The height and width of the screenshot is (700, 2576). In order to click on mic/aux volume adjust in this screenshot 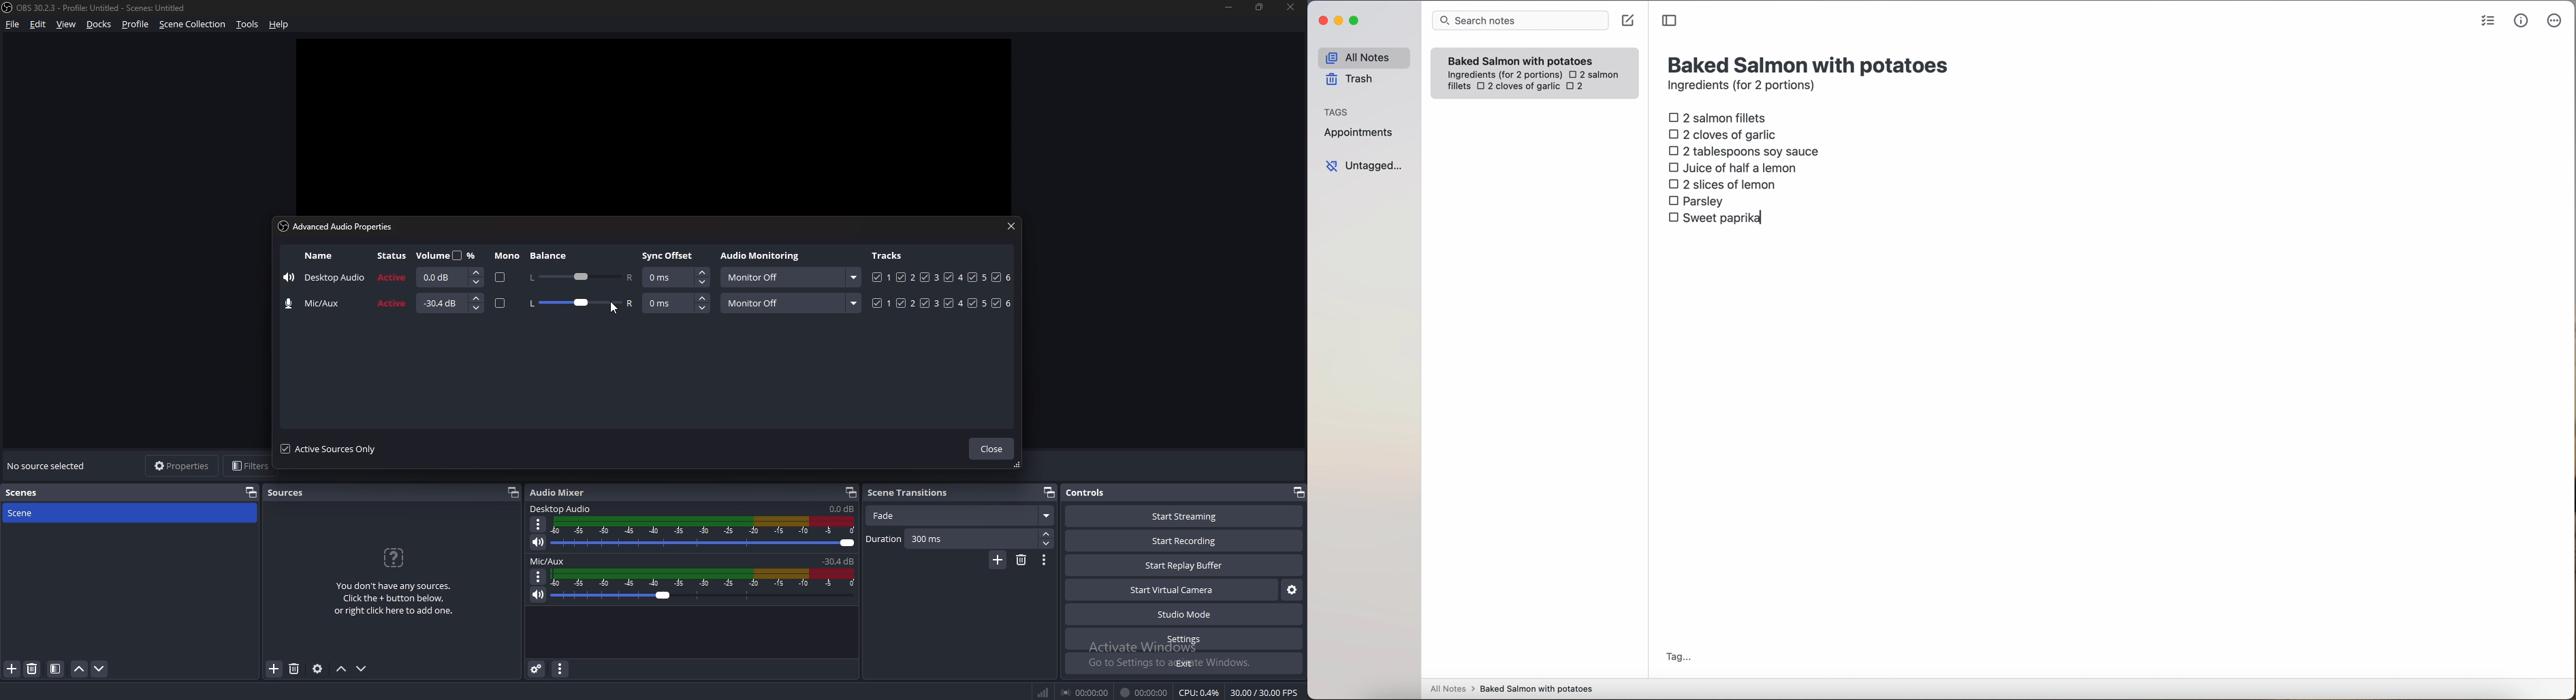, I will do `click(705, 586)`.